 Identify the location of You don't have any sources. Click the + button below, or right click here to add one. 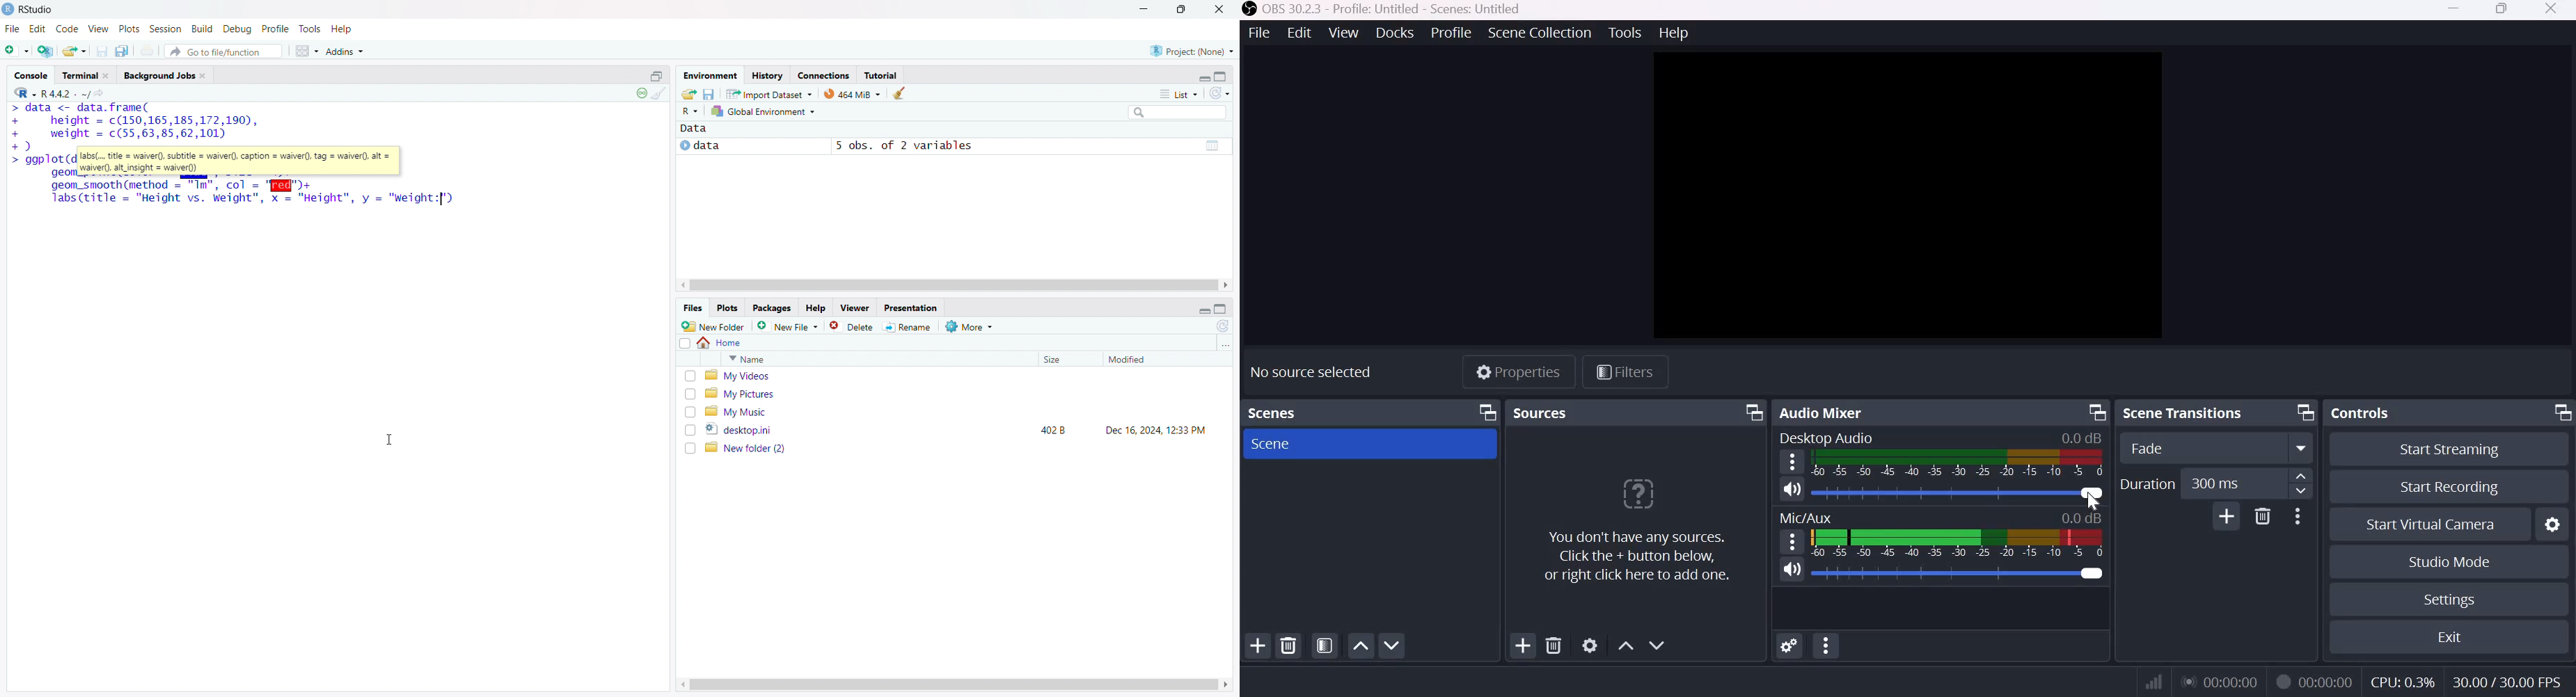
(1636, 532).